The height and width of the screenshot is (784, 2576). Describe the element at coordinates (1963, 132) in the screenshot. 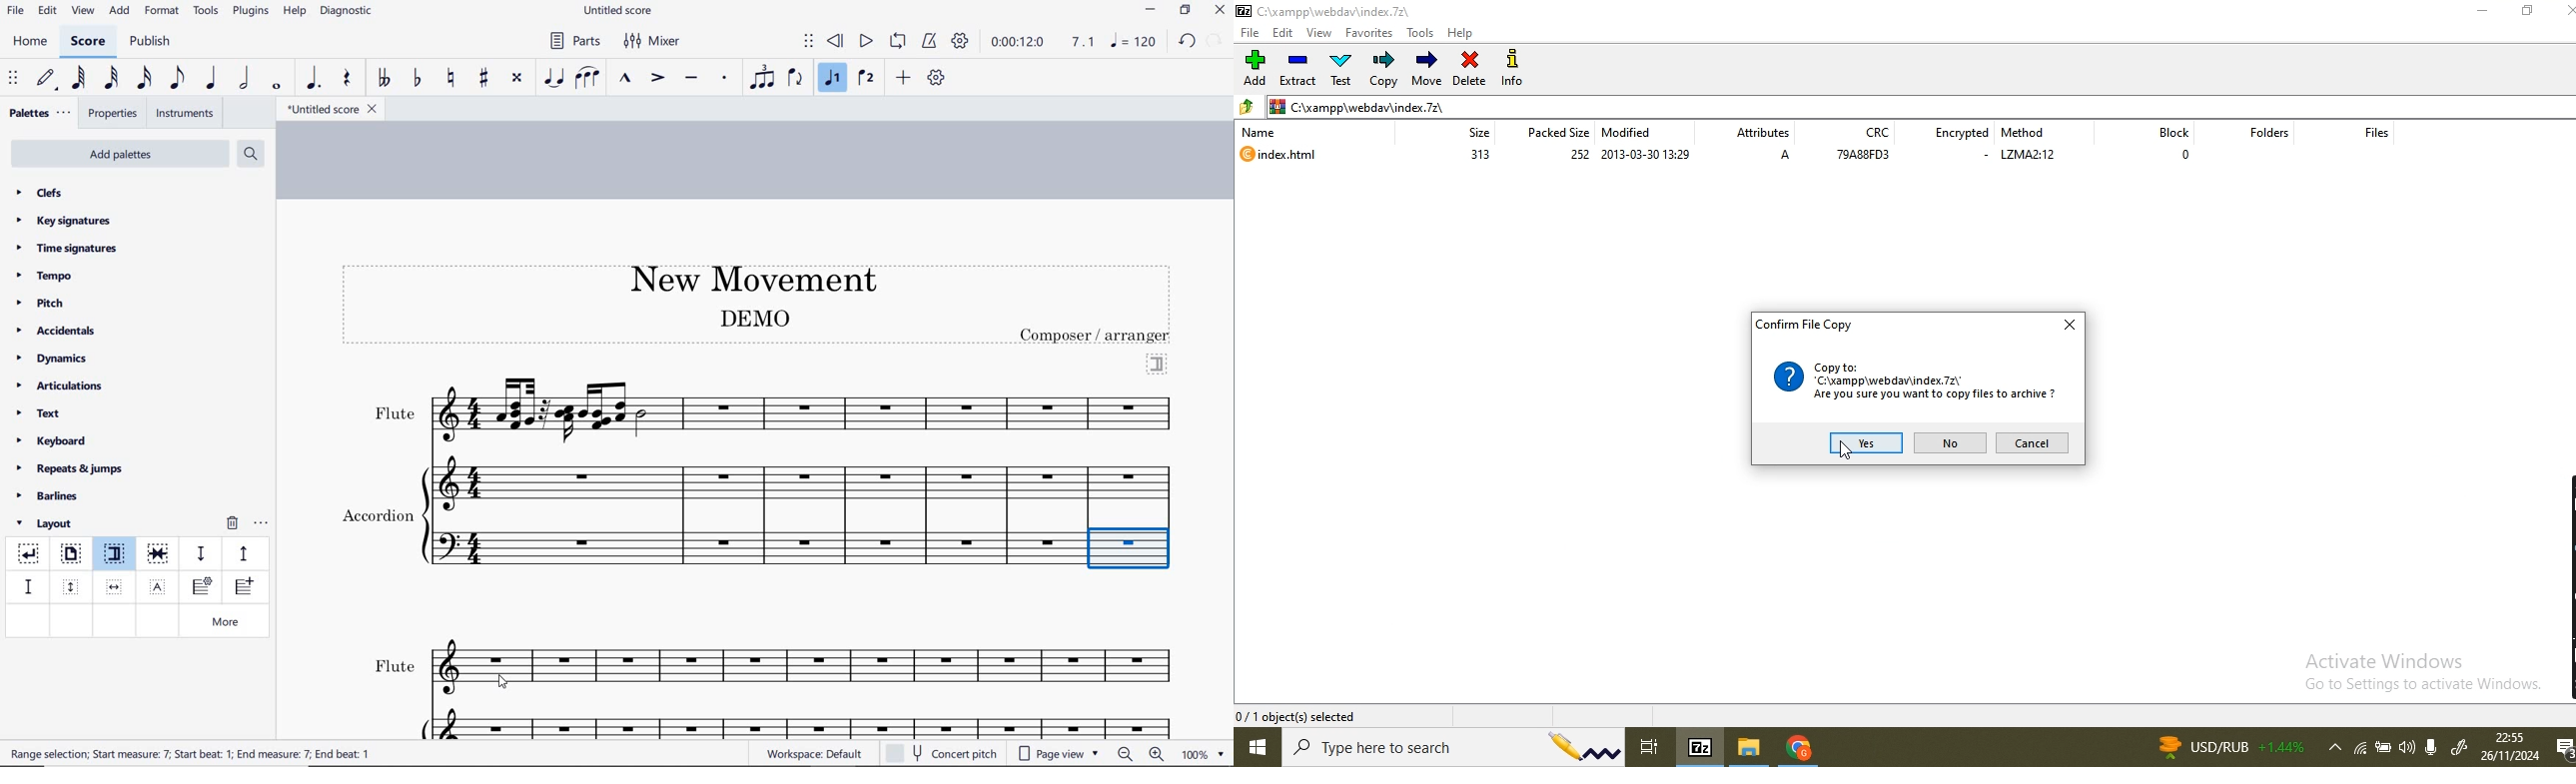

I see `encrypted` at that location.